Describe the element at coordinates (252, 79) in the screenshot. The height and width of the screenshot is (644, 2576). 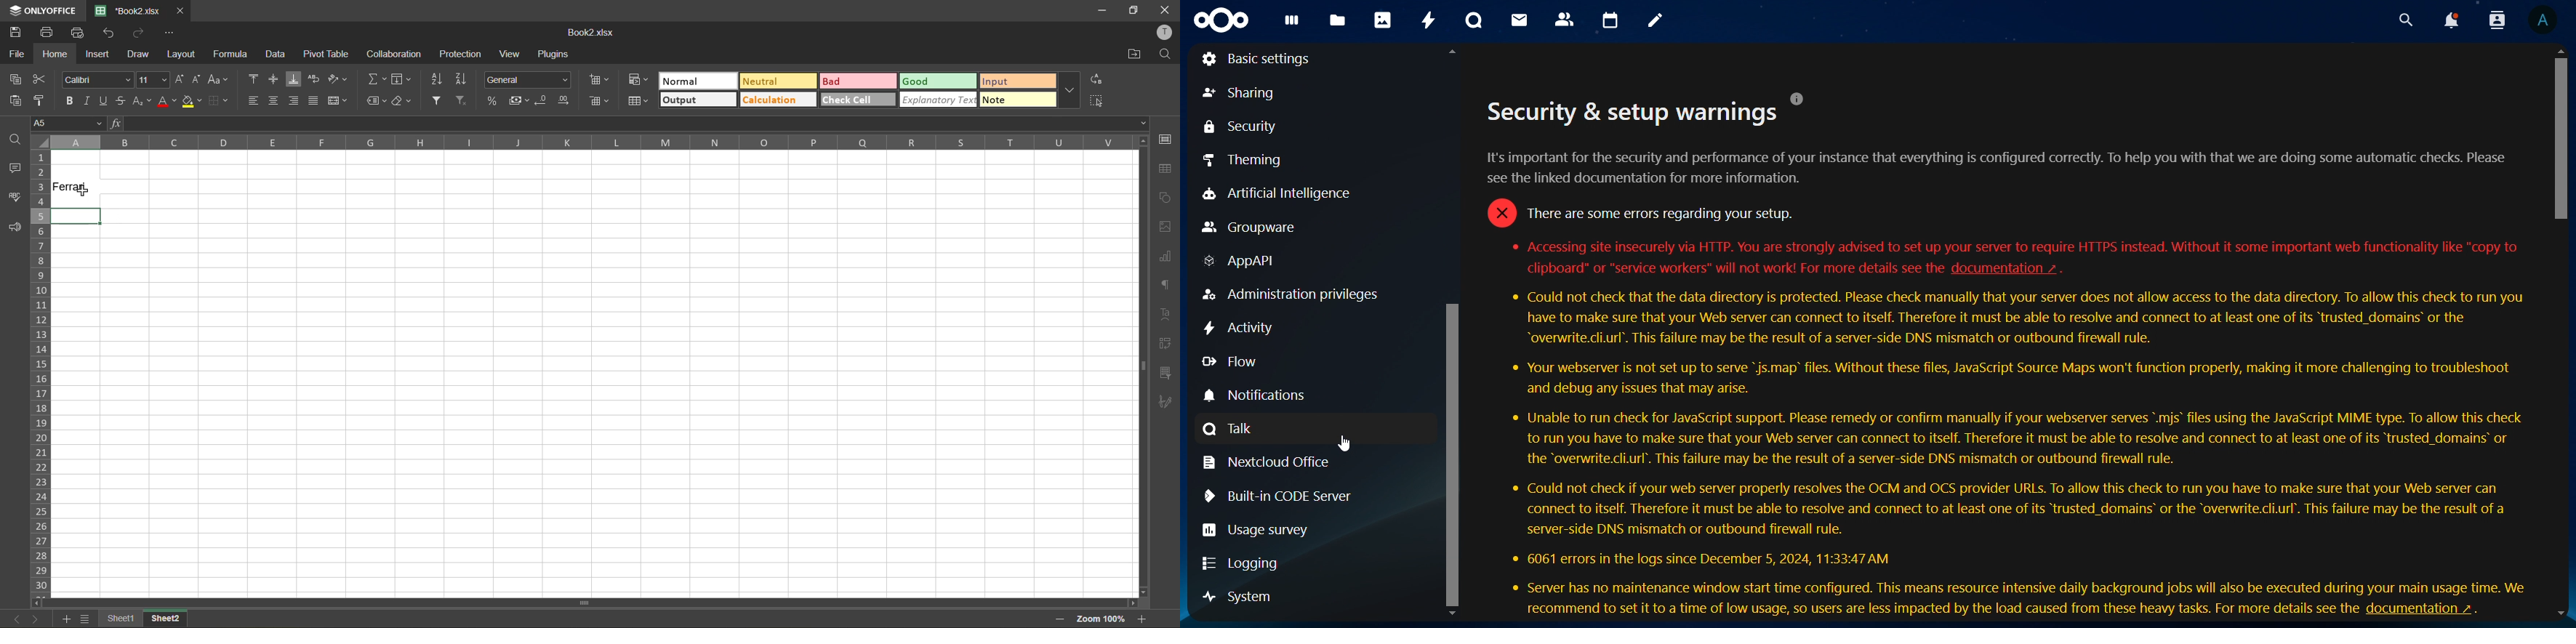
I see `align top` at that location.